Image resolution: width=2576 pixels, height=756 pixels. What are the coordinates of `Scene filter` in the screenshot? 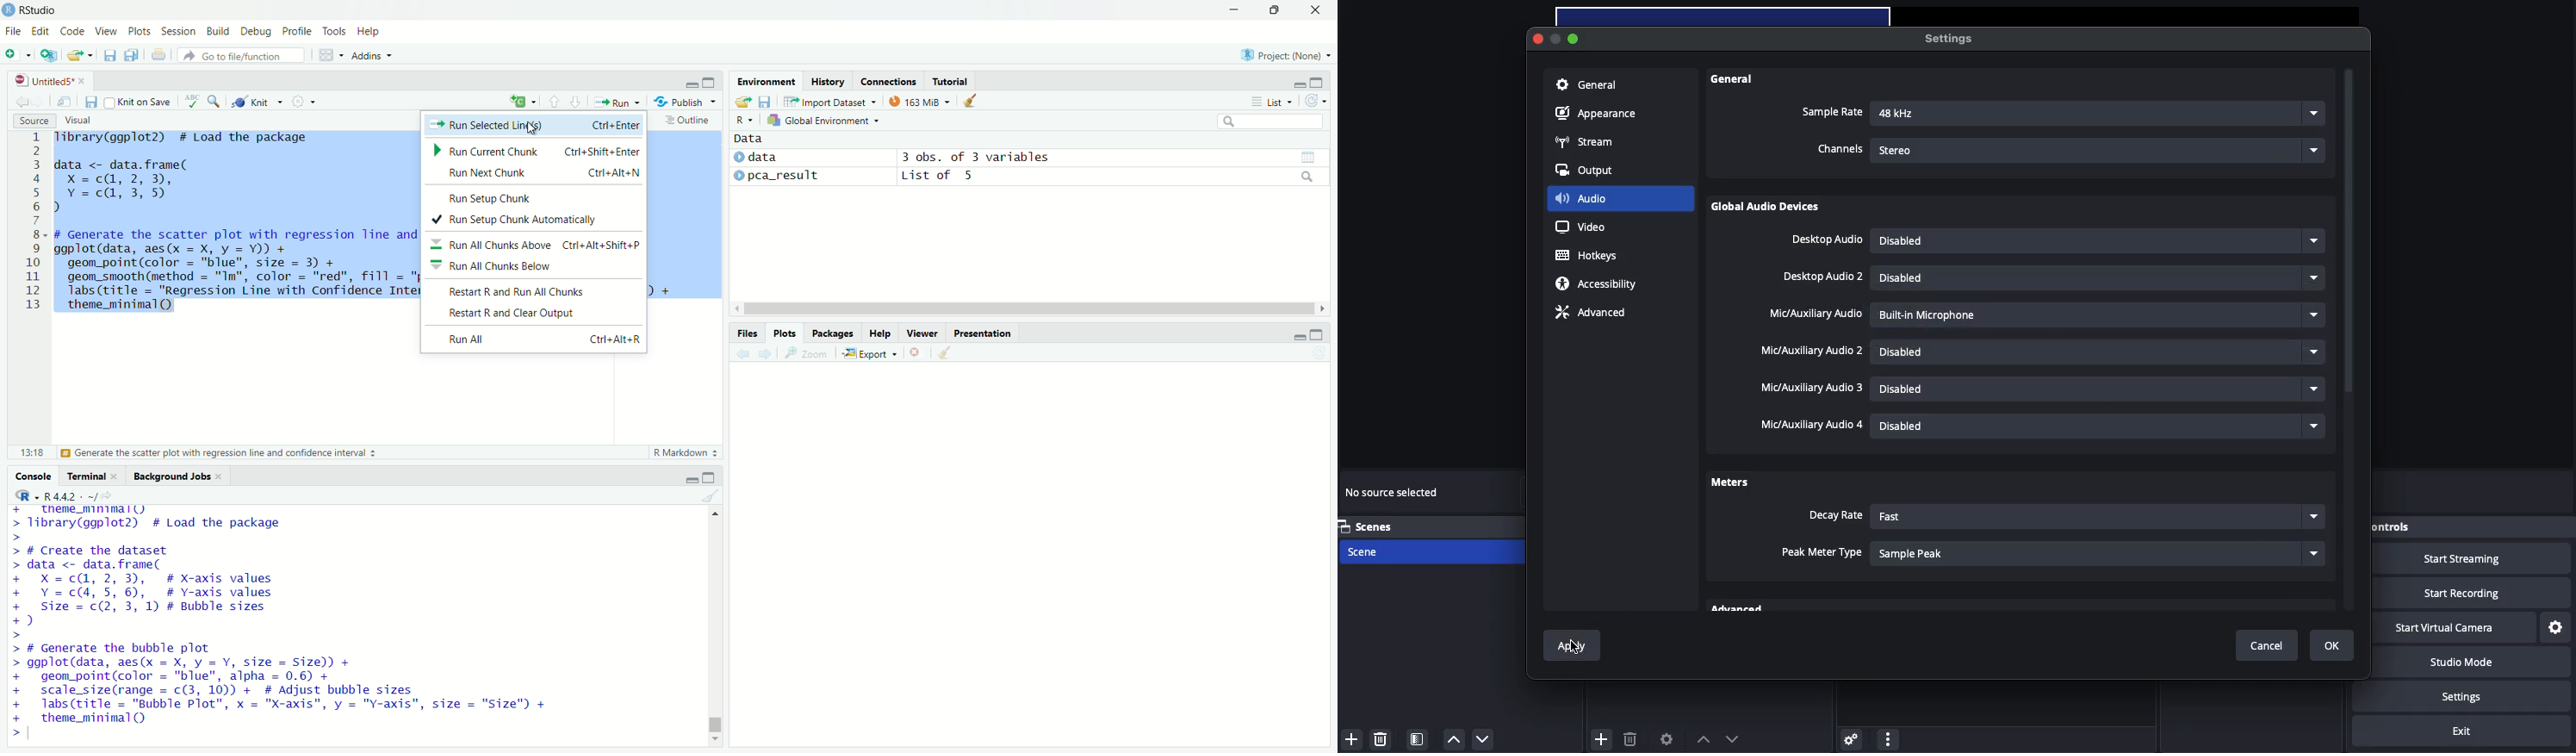 It's located at (1418, 739).